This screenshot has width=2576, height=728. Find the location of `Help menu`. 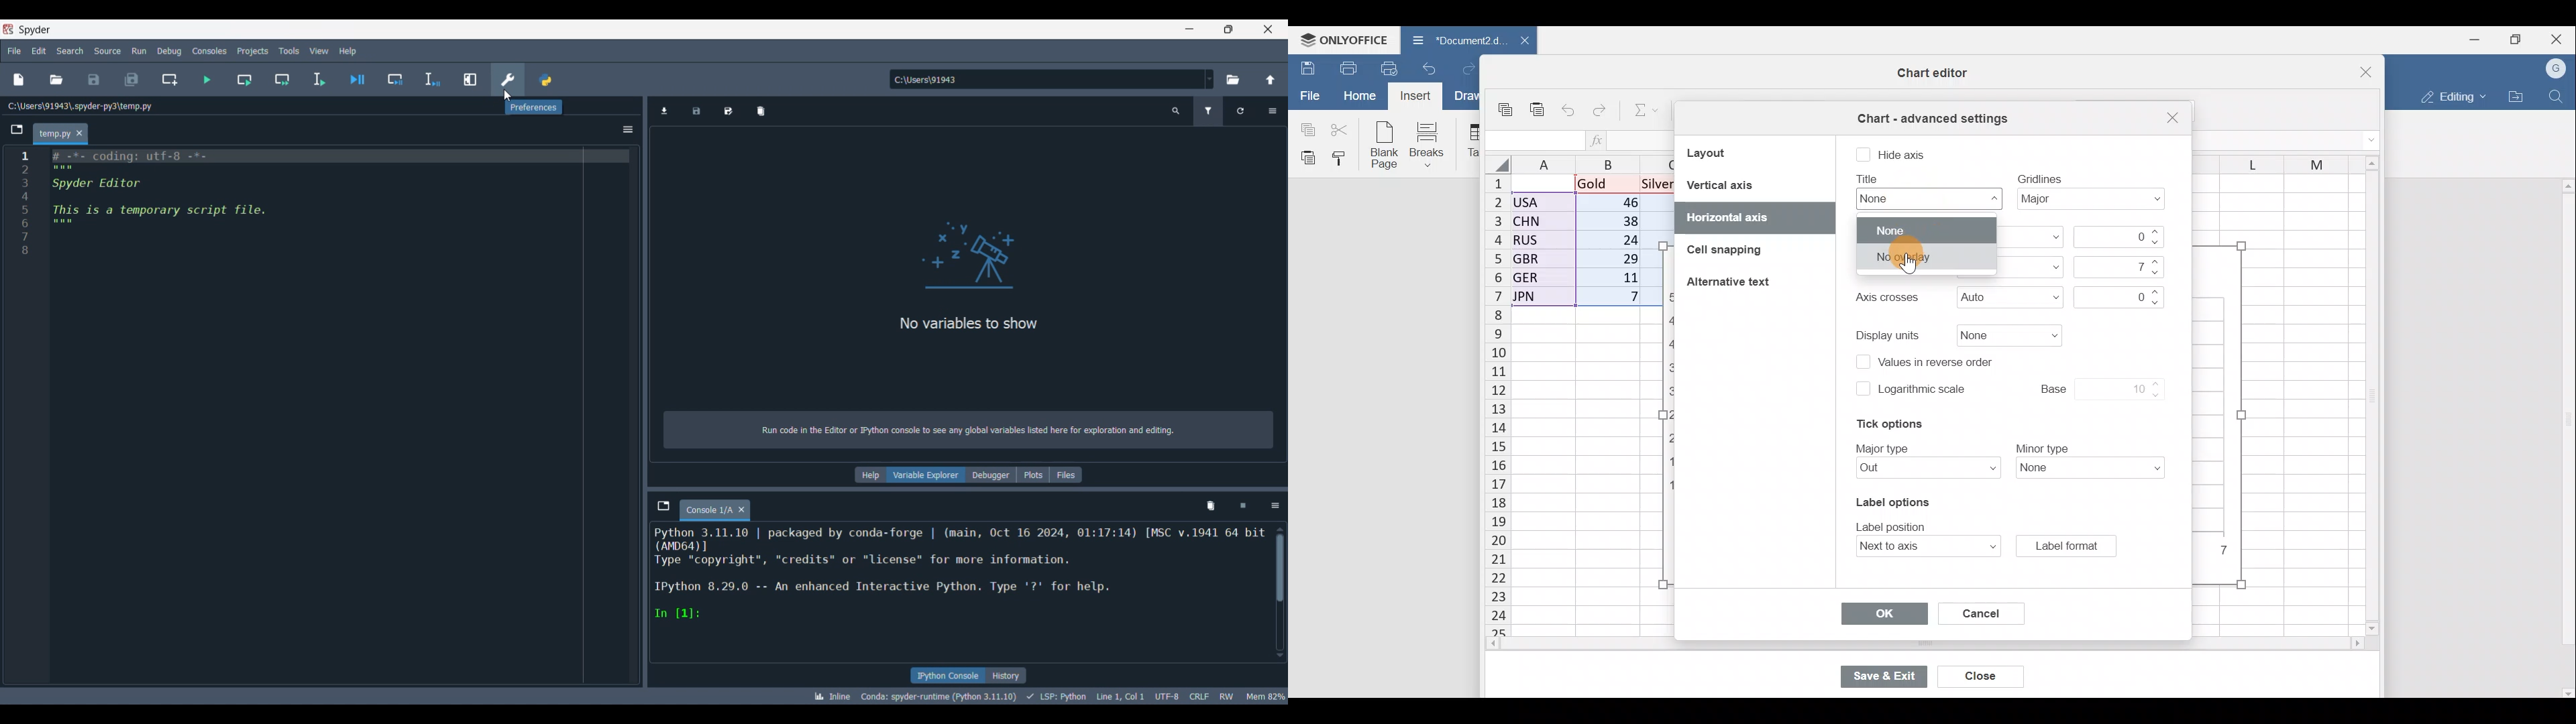

Help menu is located at coordinates (347, 51).